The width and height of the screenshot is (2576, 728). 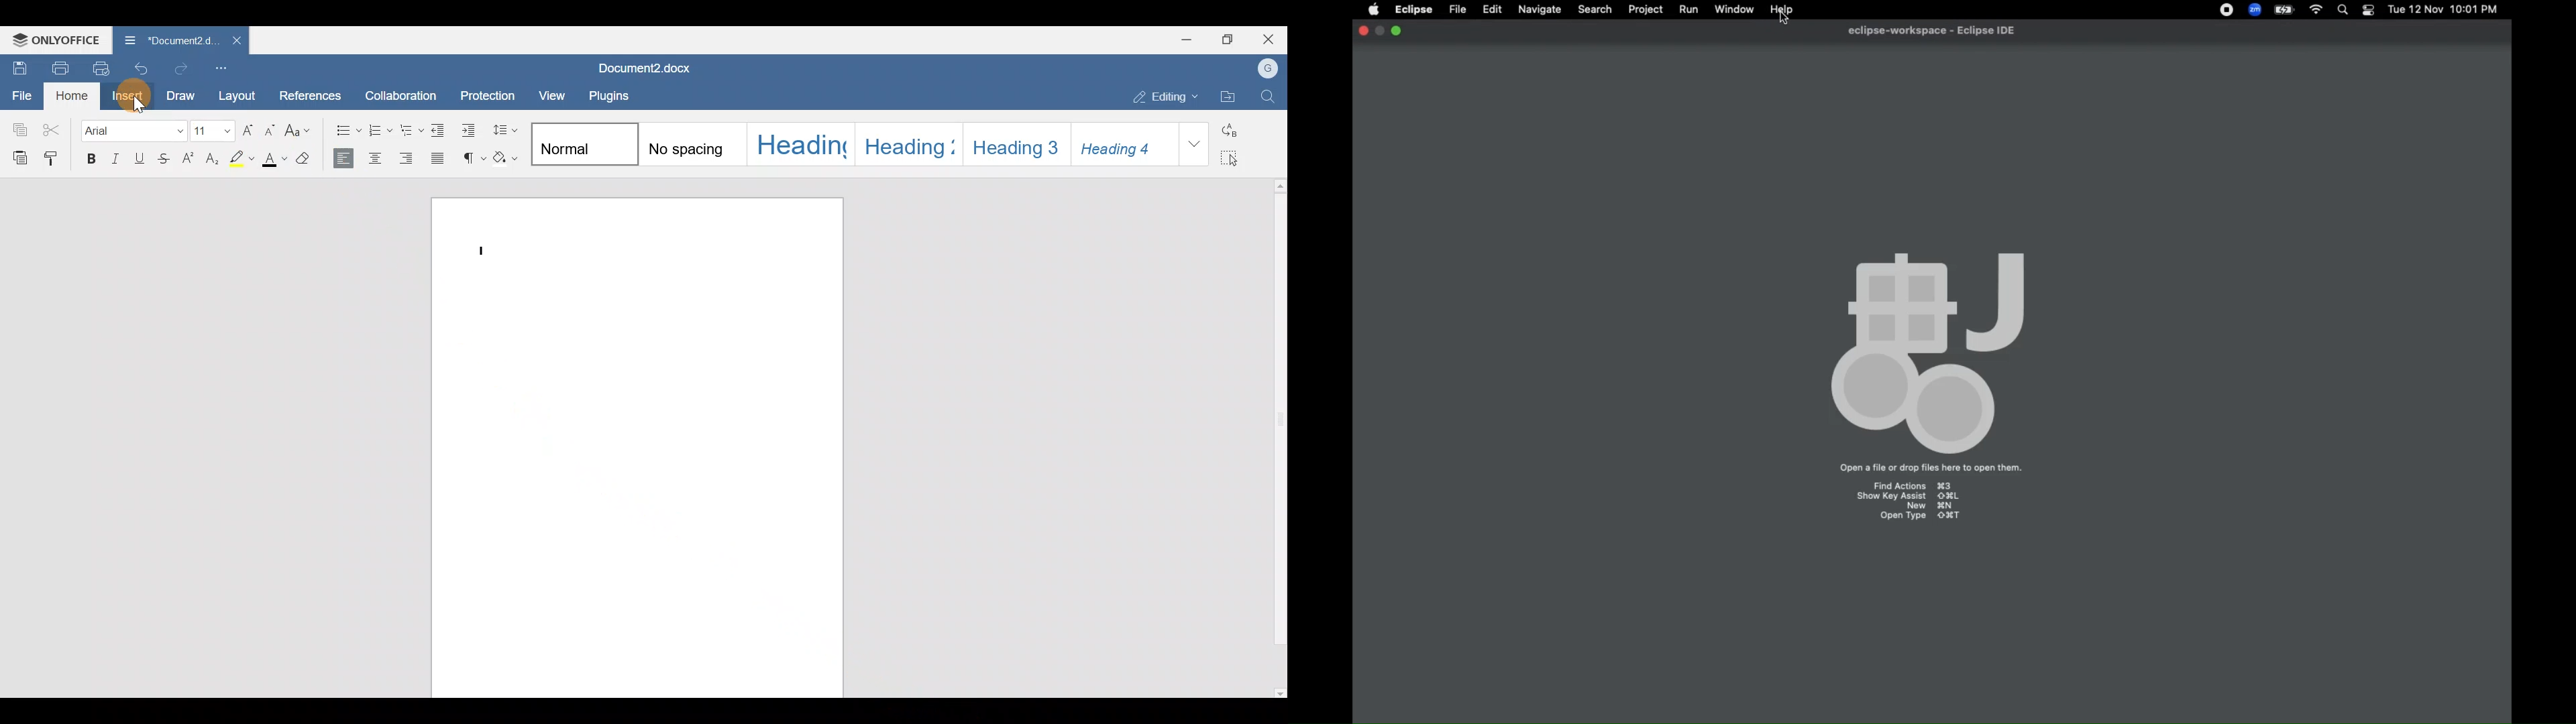 What do you see at coordinates (274, 161) in the screenshot?
I see `Font color` at bounding box center [274, 161].